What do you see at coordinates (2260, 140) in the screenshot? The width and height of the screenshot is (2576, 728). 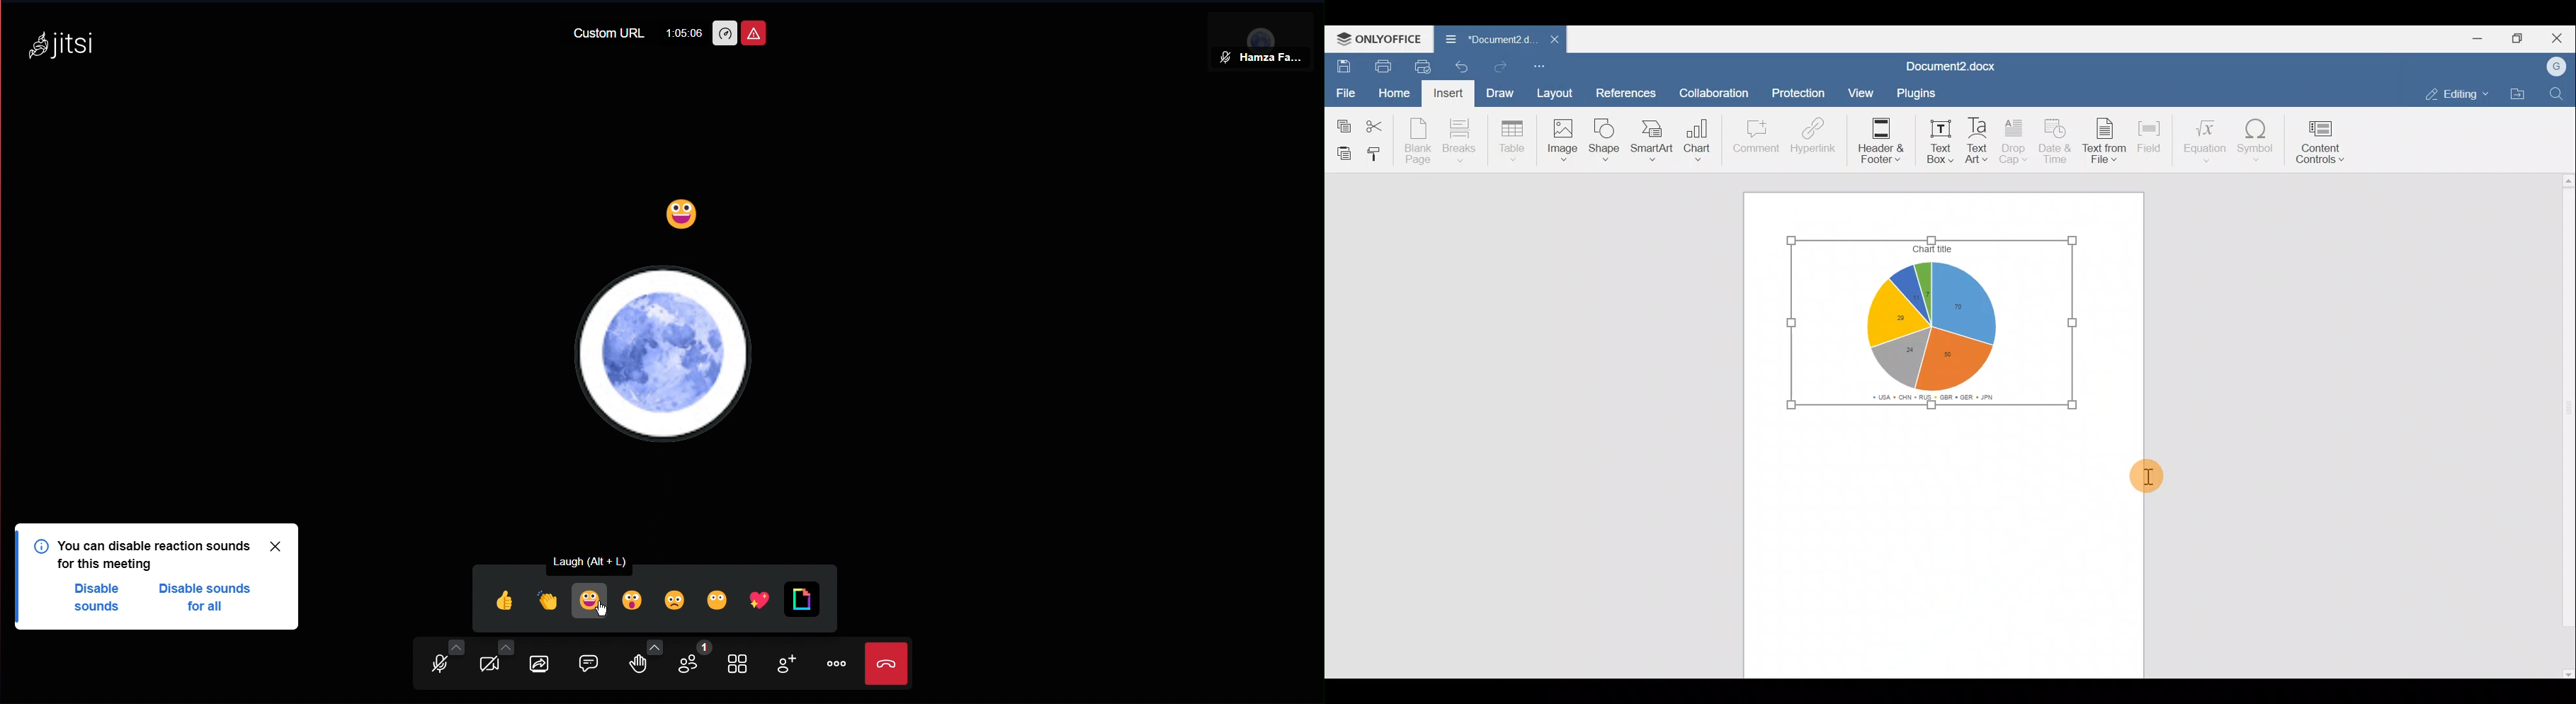 I see `Symbol` at bounding box center [2260, 140].